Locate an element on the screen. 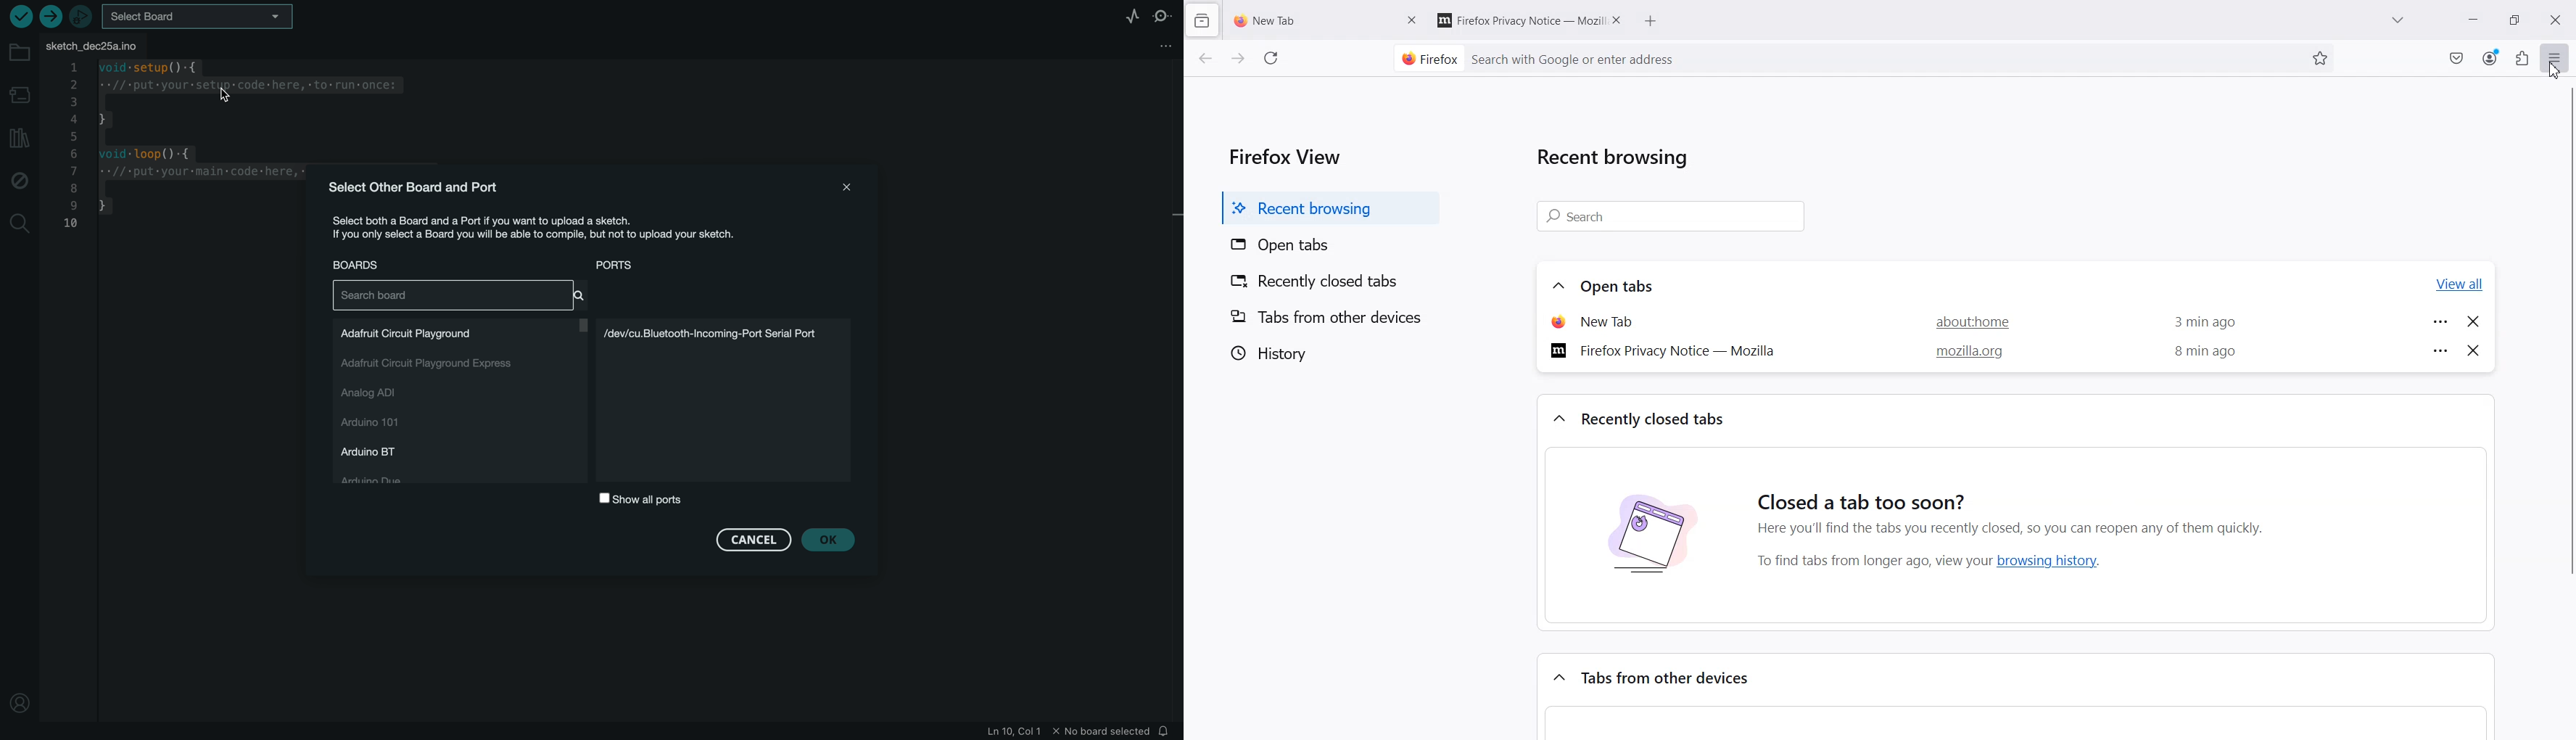 The width and height of the screenshot is (2576, 756). Recently closed tabs is located at coordinates (1325, 283).